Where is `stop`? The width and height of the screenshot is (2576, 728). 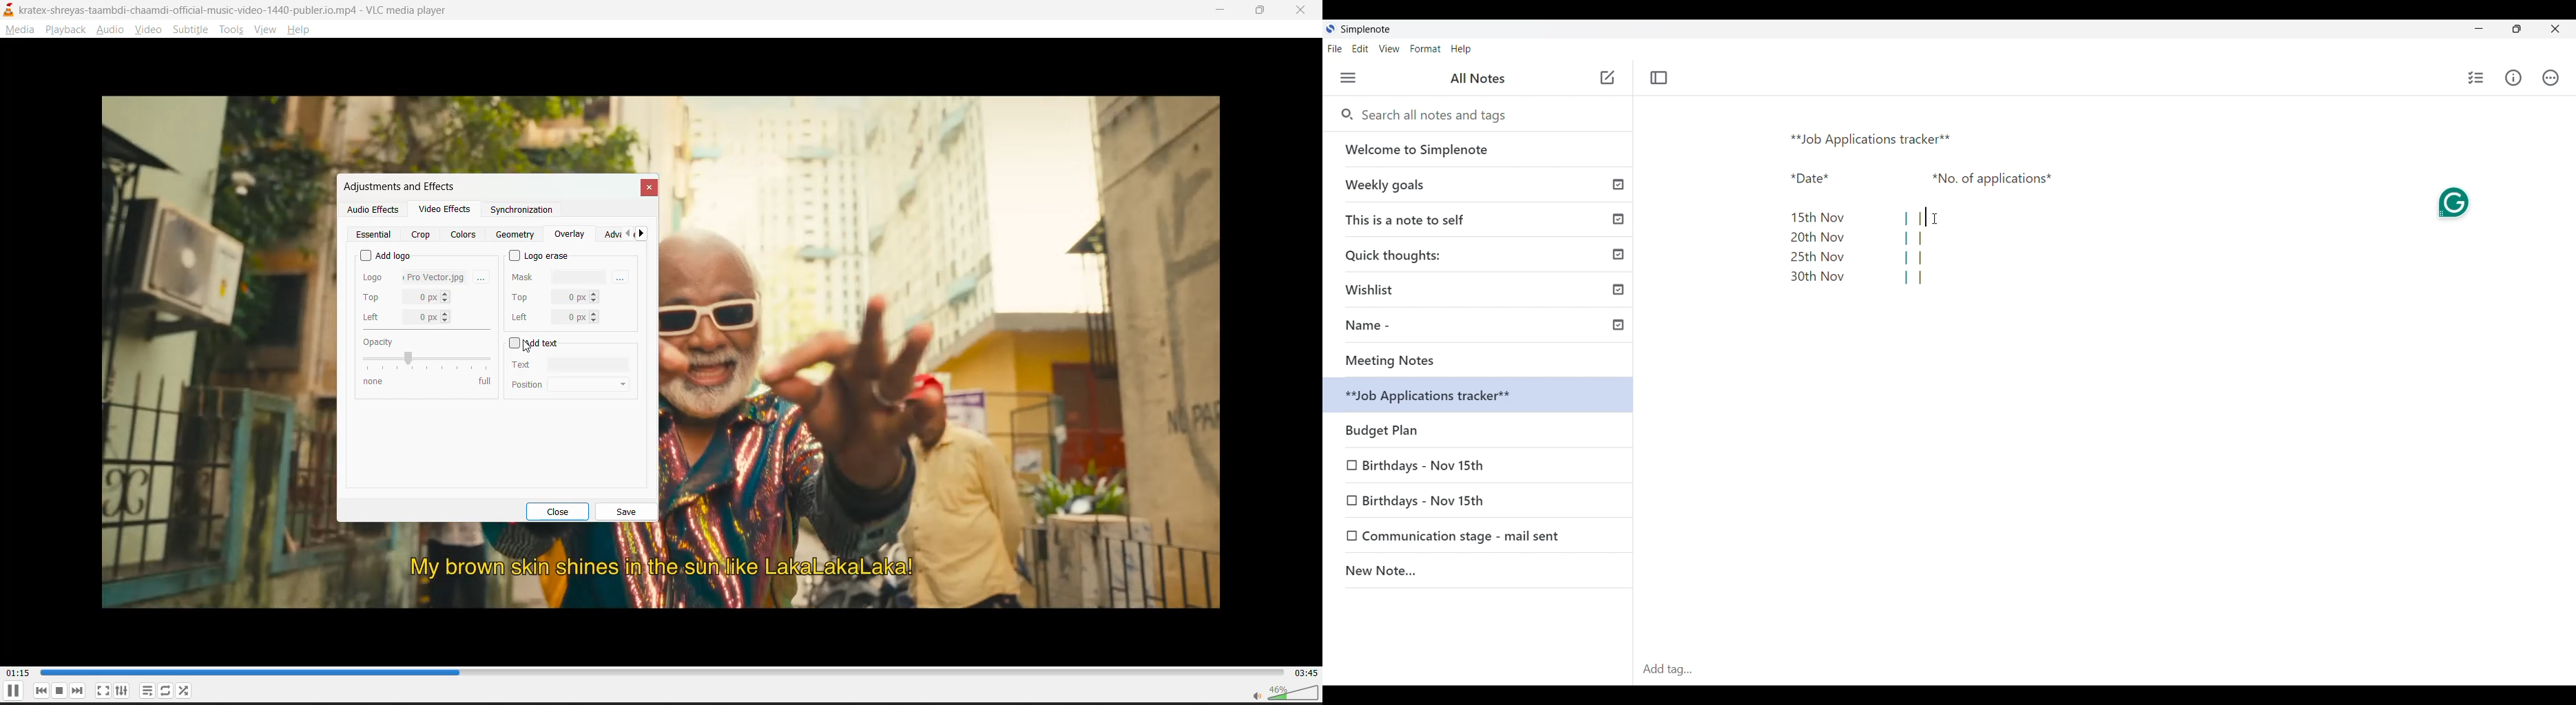 stop is located at coordinates (61, 691).